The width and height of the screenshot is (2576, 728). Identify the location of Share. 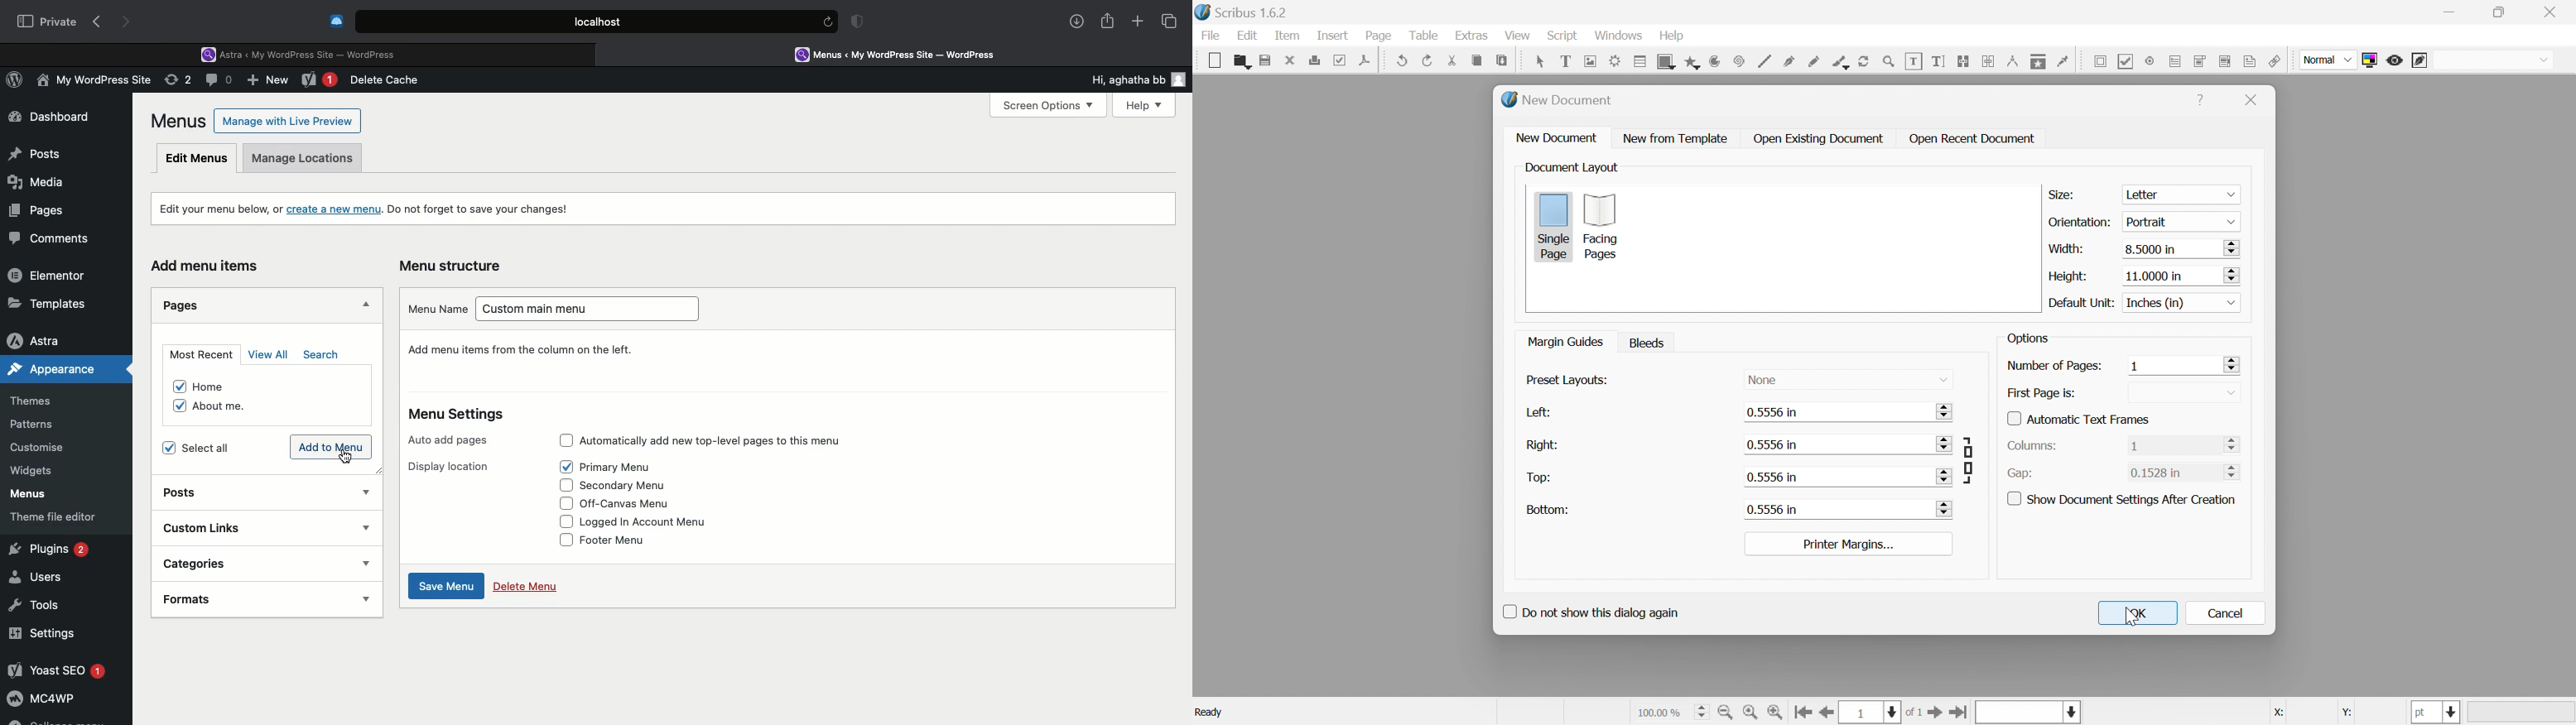
(1108, 22).